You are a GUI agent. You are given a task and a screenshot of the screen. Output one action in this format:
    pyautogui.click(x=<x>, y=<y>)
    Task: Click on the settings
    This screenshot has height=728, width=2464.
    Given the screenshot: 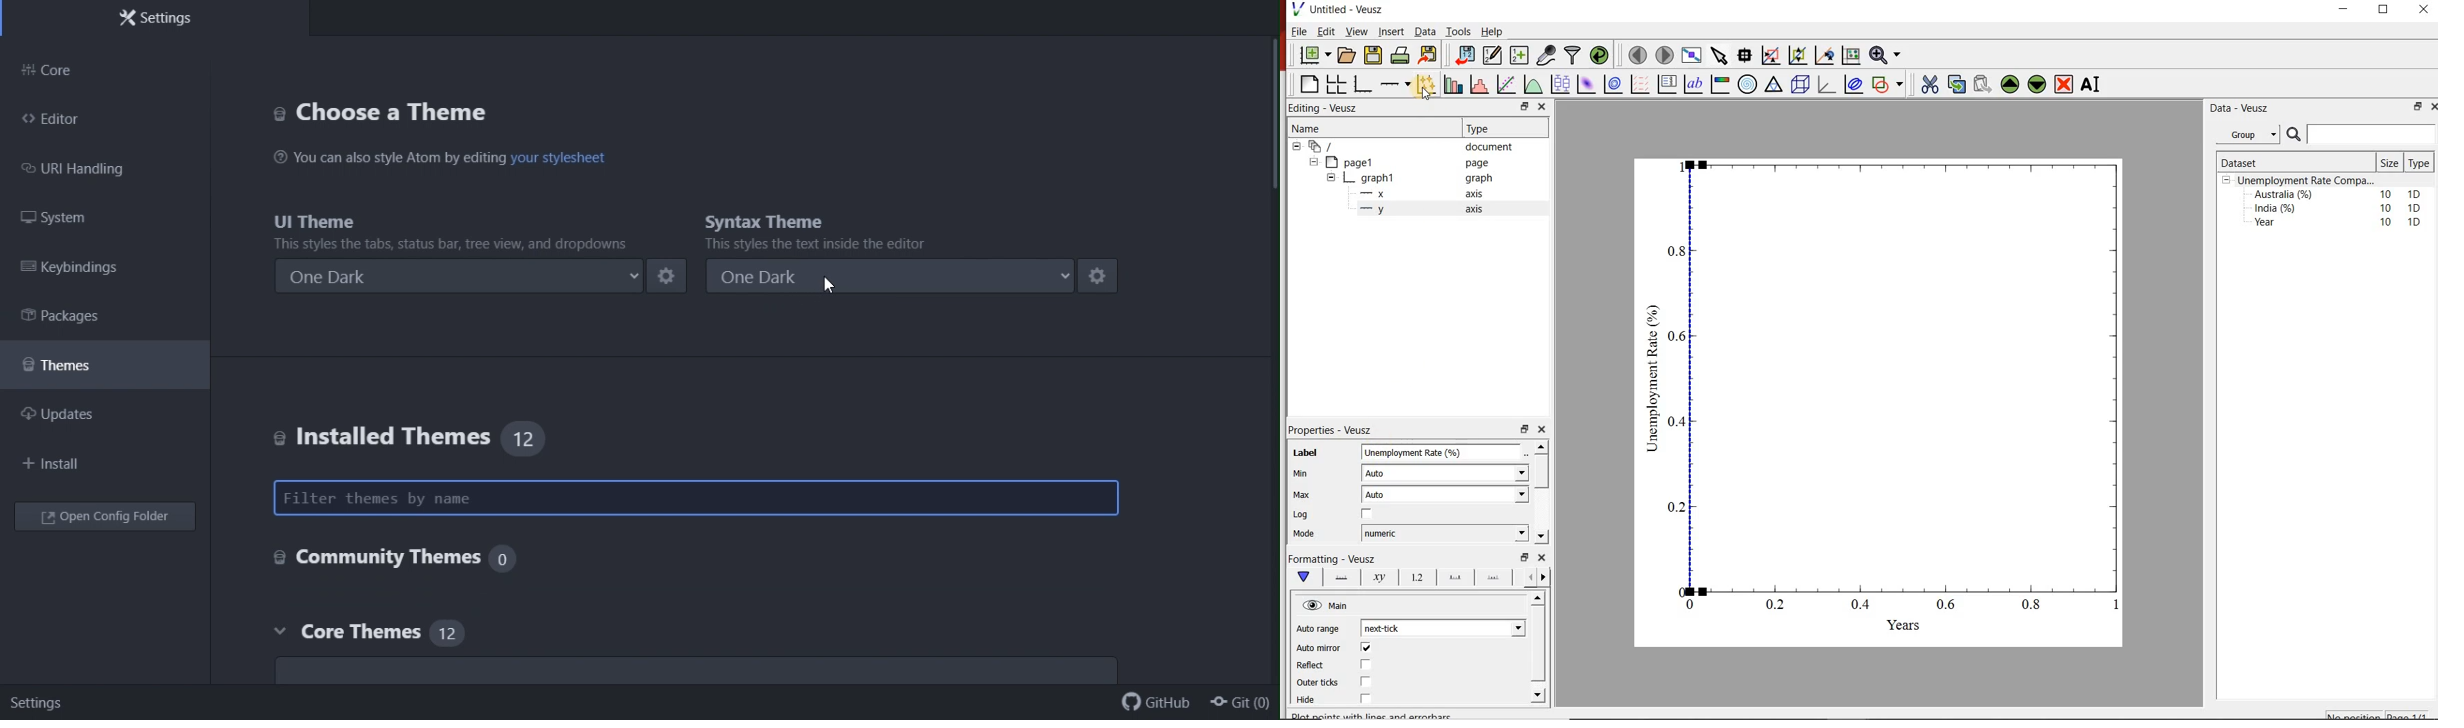 What is the action you would take?
    pyautogui.click(x=46, y=704)
    